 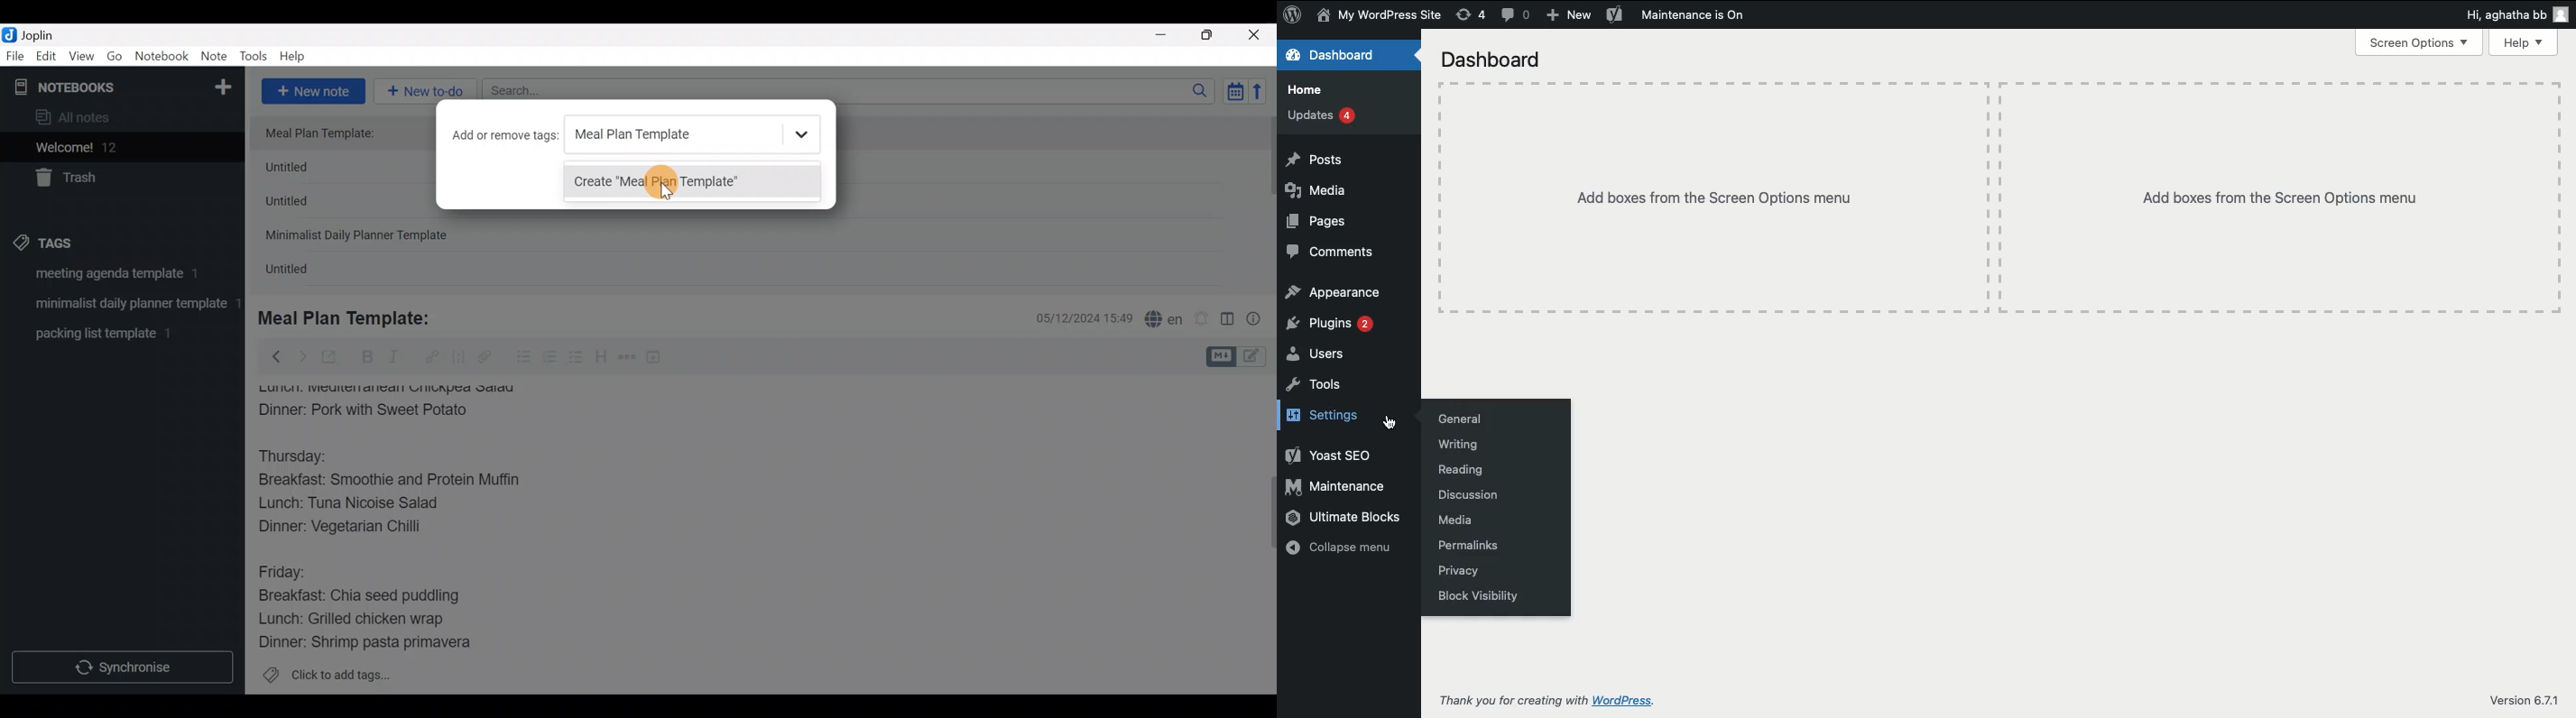 What do you see at coordinates (1260, 320) in the screenshot?
I see `Note properties` at bounding box center [1260, 320].